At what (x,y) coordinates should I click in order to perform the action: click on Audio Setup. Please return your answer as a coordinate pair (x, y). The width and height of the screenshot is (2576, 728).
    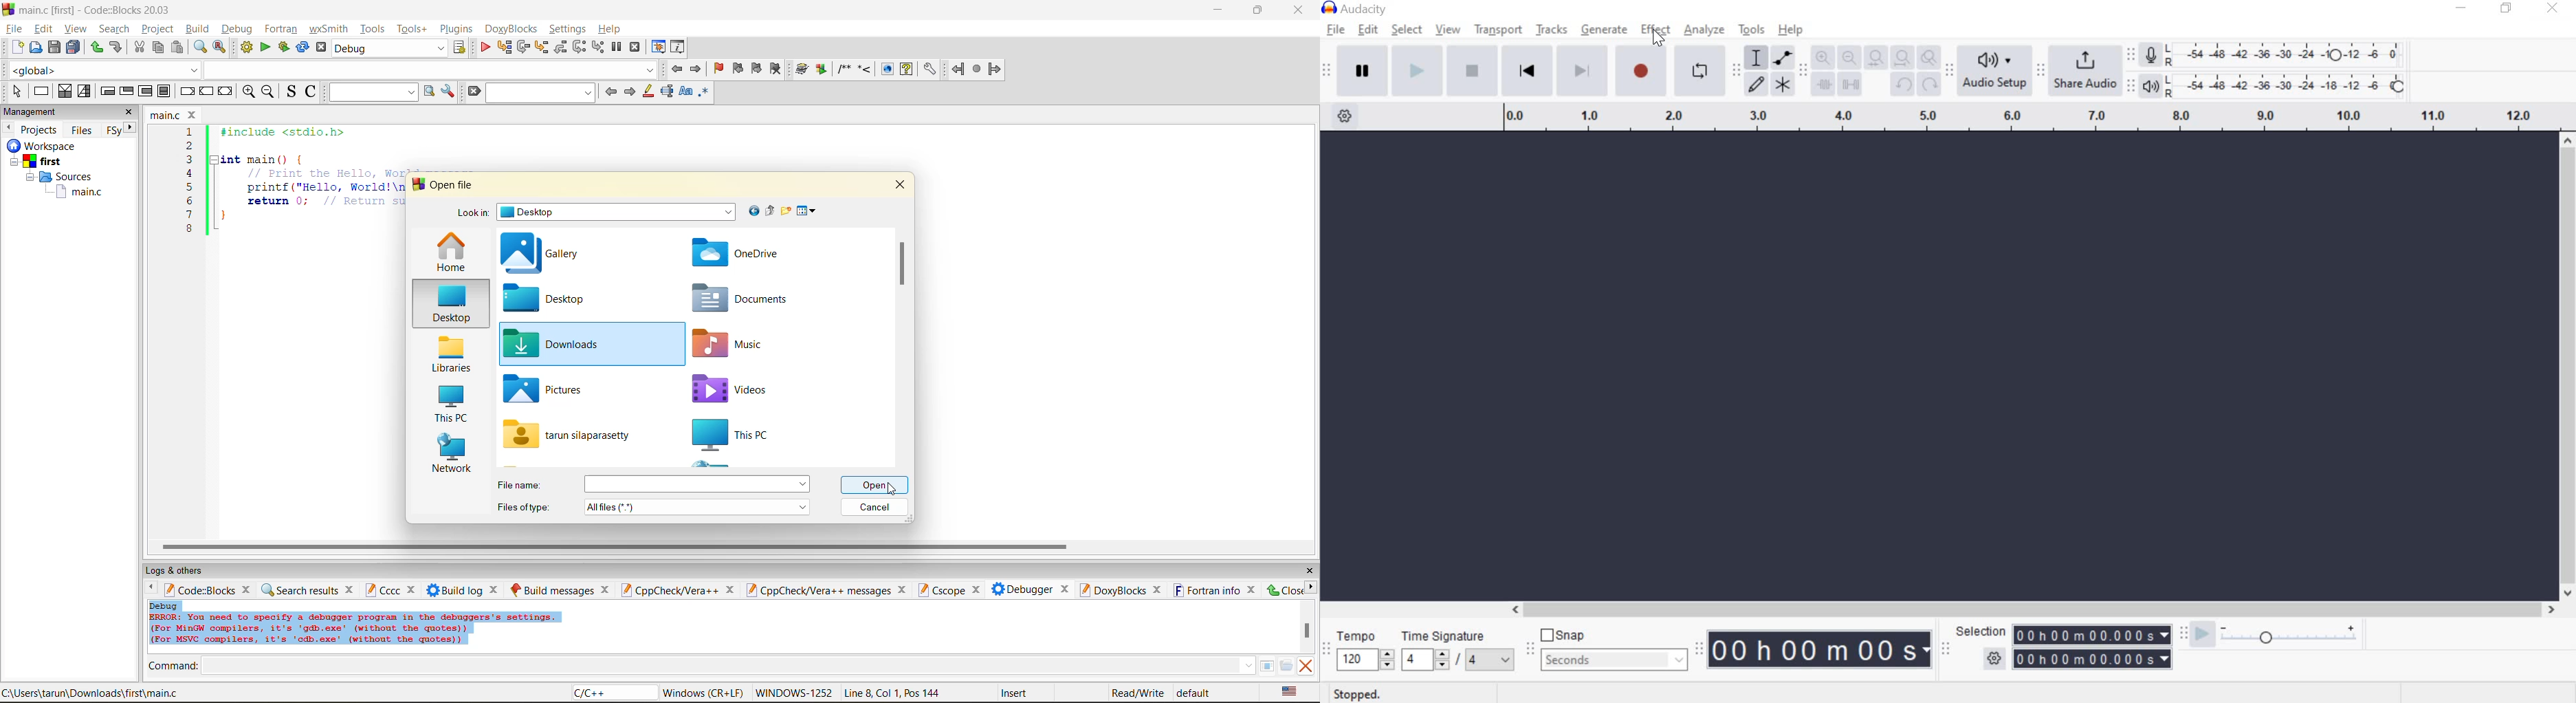
    Looking at the image, I should click on (1995, 72).